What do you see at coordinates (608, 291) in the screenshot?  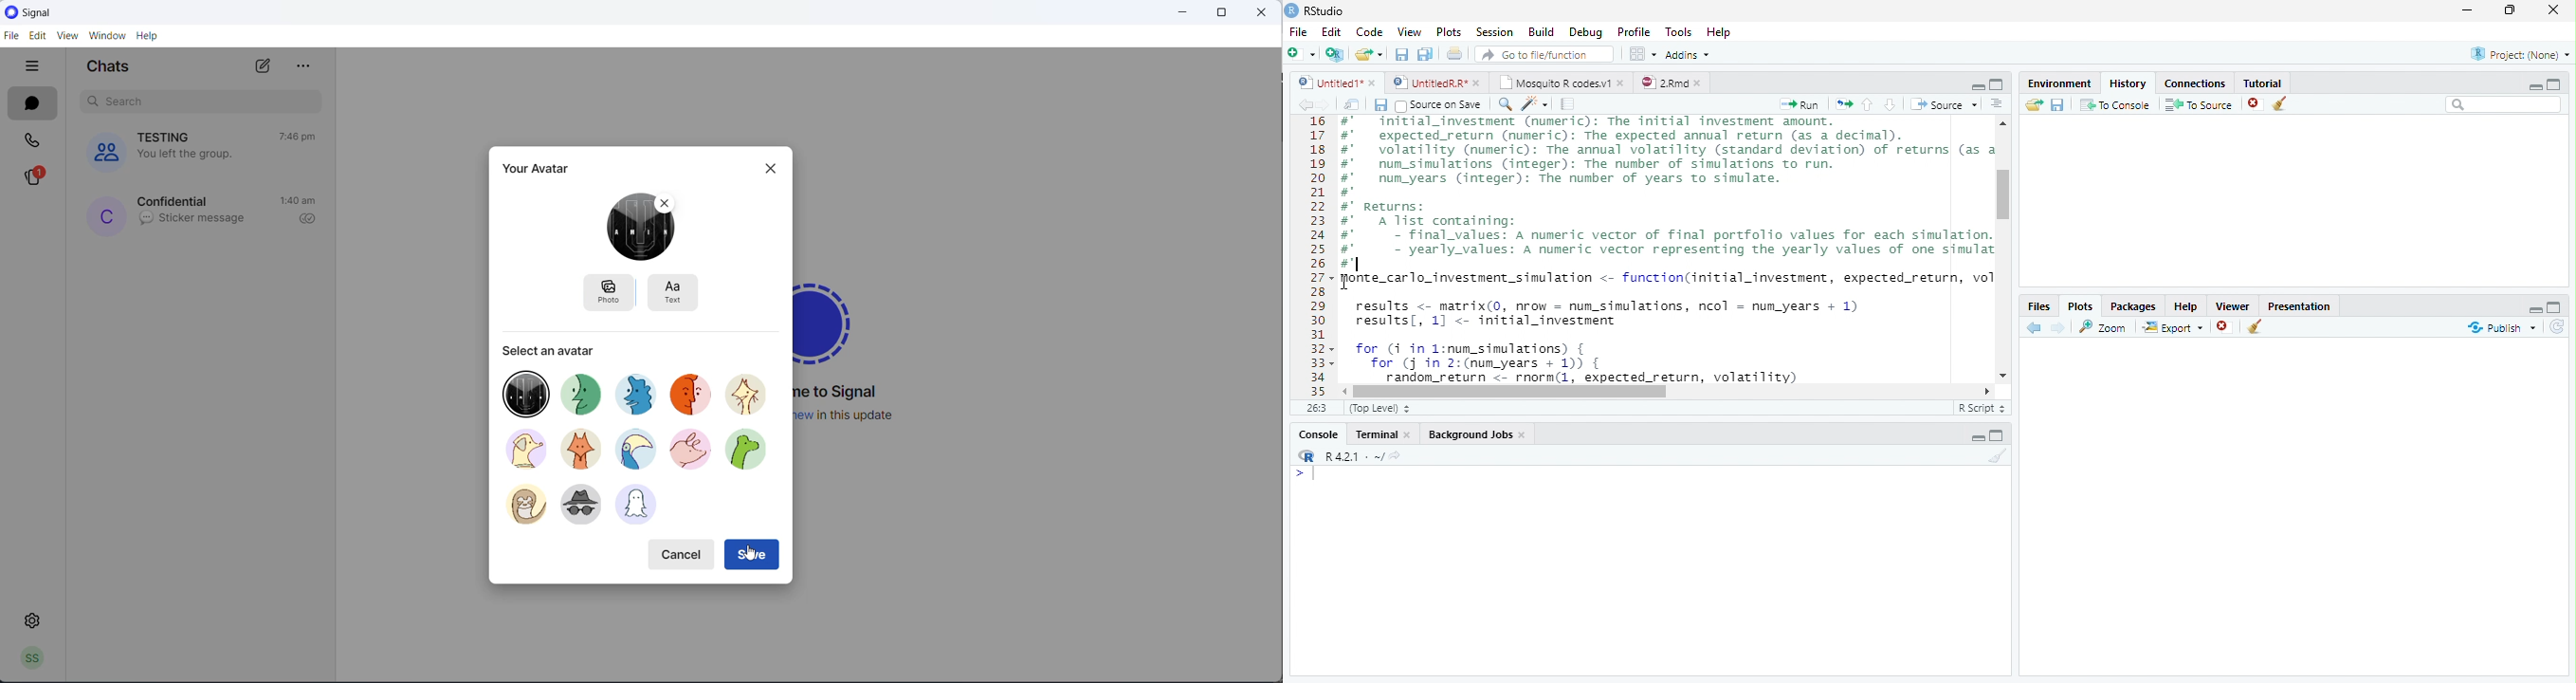 I see `photos` at bounding box center [608, 291].